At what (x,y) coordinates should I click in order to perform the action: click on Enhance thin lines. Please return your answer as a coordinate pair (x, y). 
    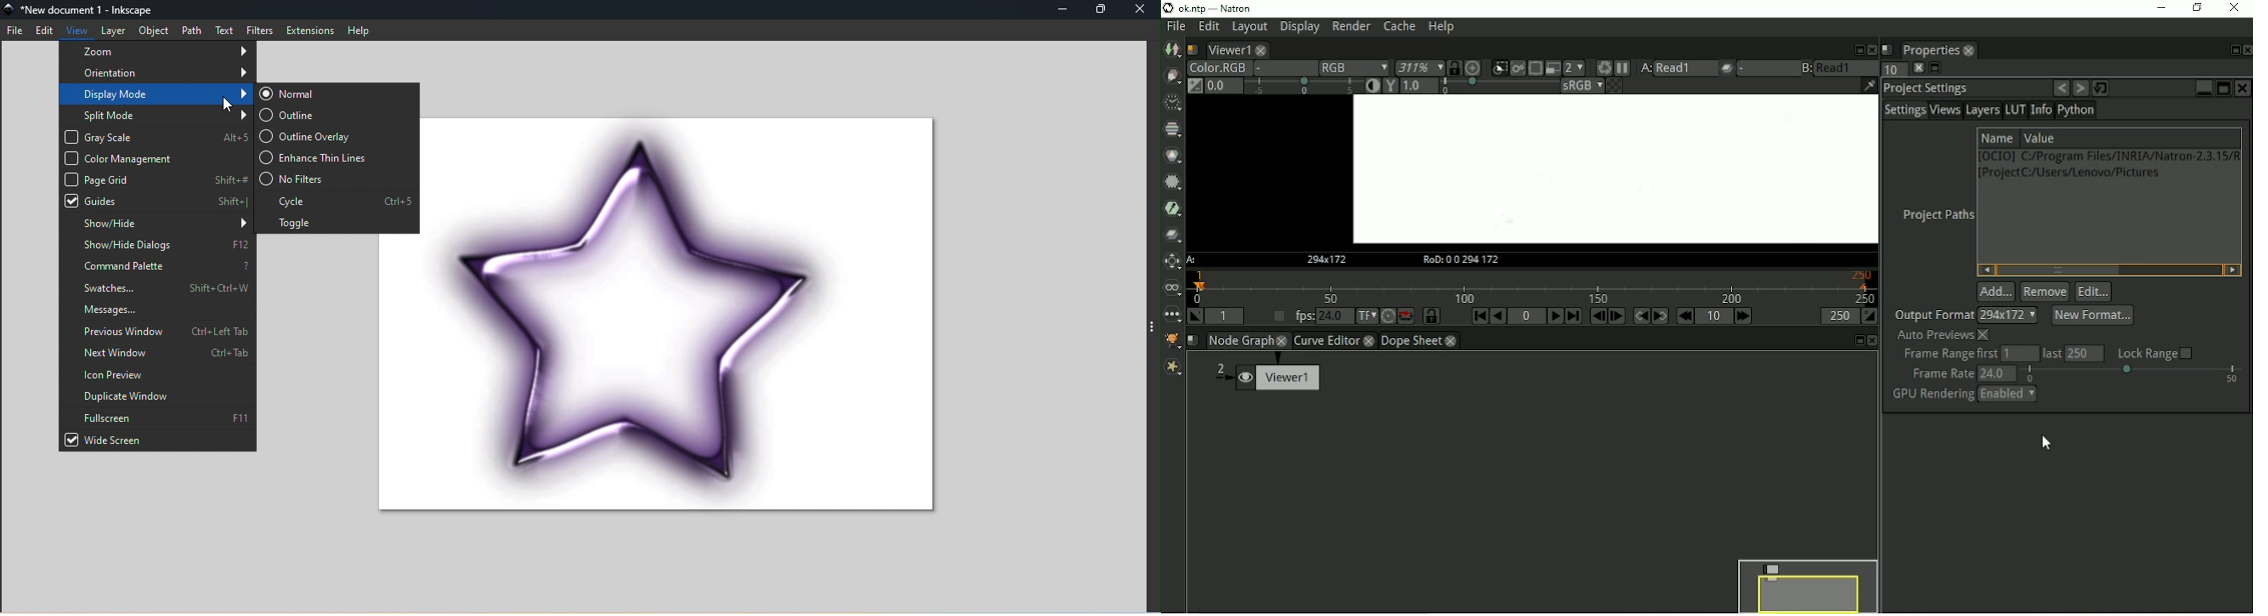
    Looking at the image, I should click on (338, 157).